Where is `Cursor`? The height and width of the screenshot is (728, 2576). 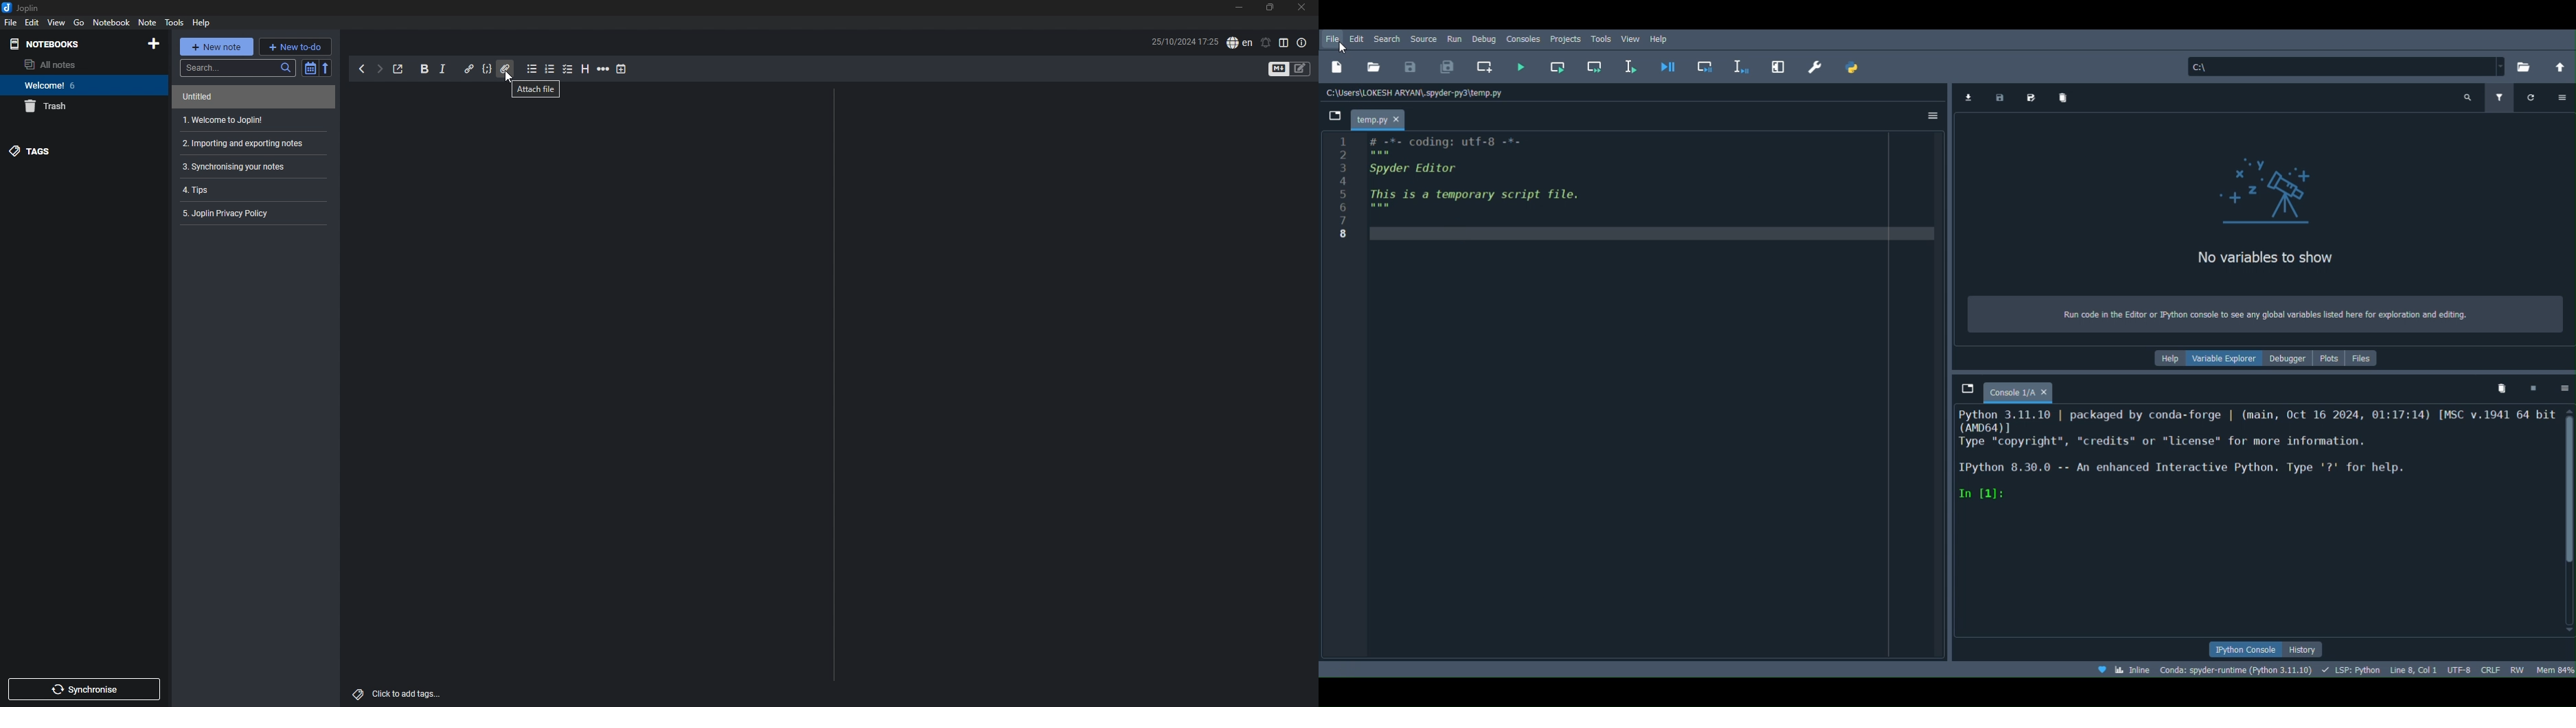 Cursor is located at coordinates (508, 78).